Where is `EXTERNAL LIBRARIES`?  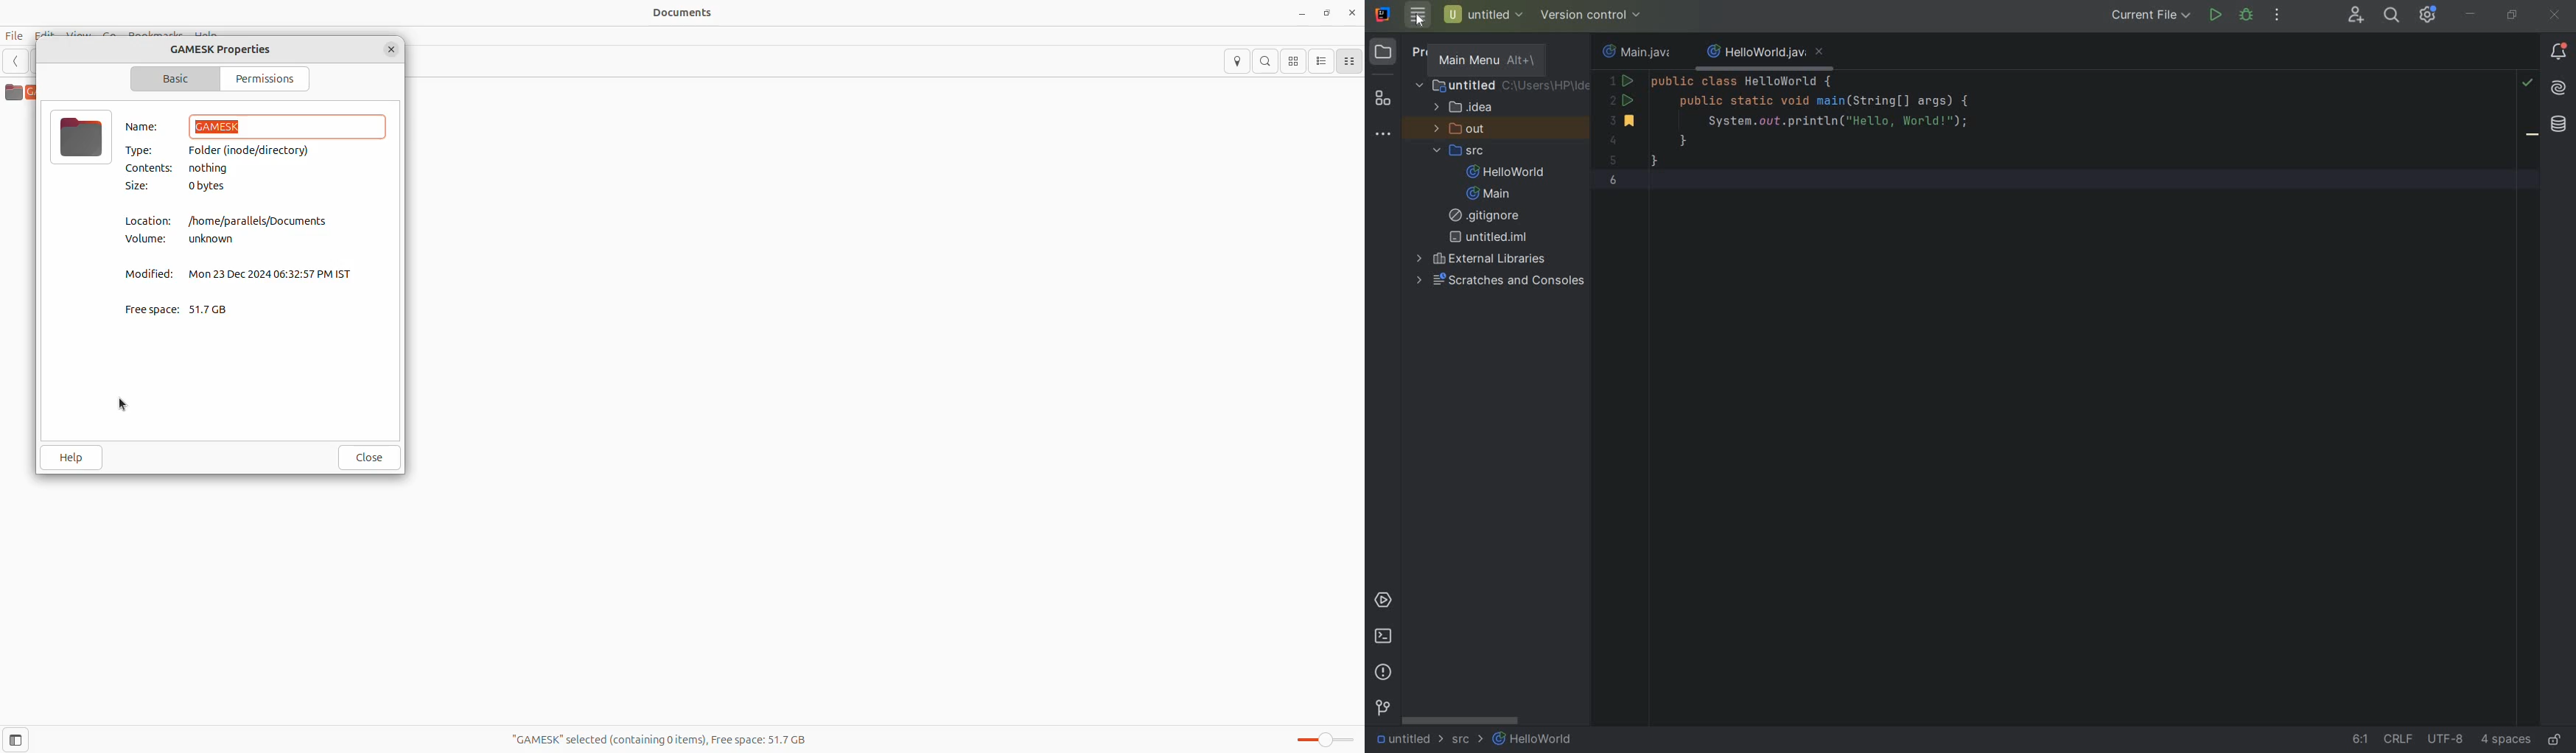 EXTERNAL LIBRARIES is located at coordinates (1482, 259).